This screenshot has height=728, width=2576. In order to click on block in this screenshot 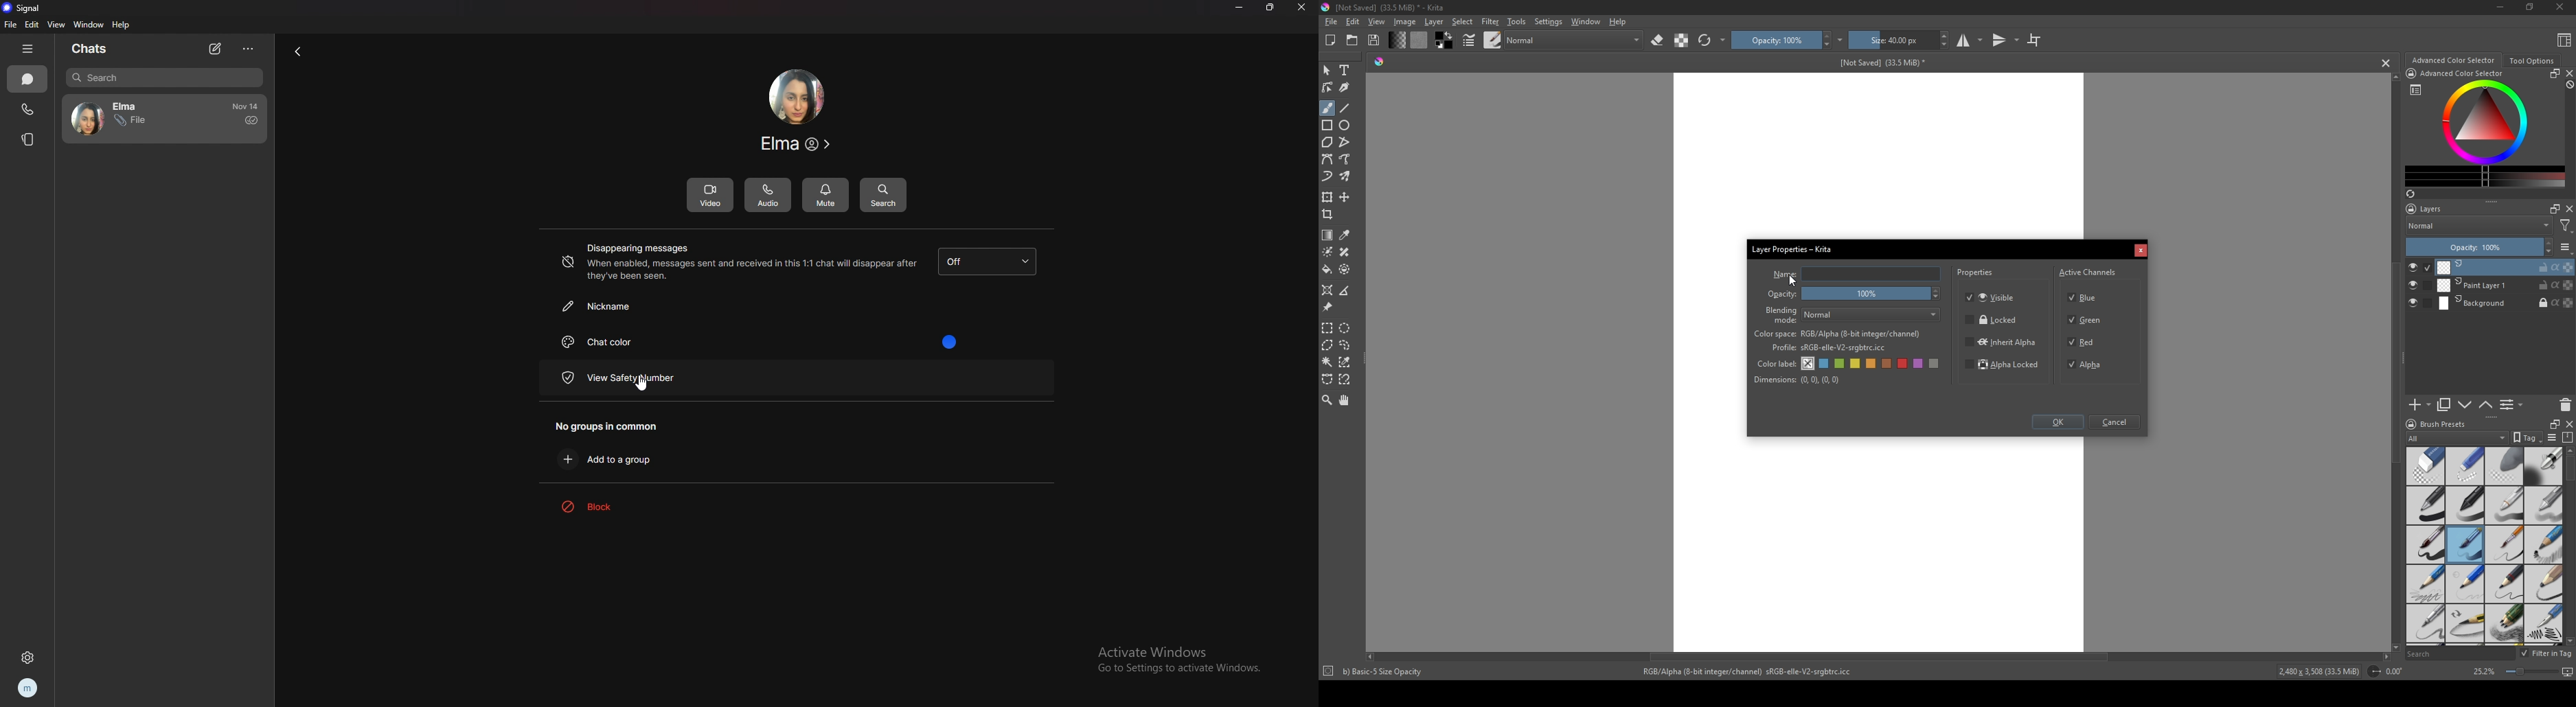, I will do `click(615, 507)`.